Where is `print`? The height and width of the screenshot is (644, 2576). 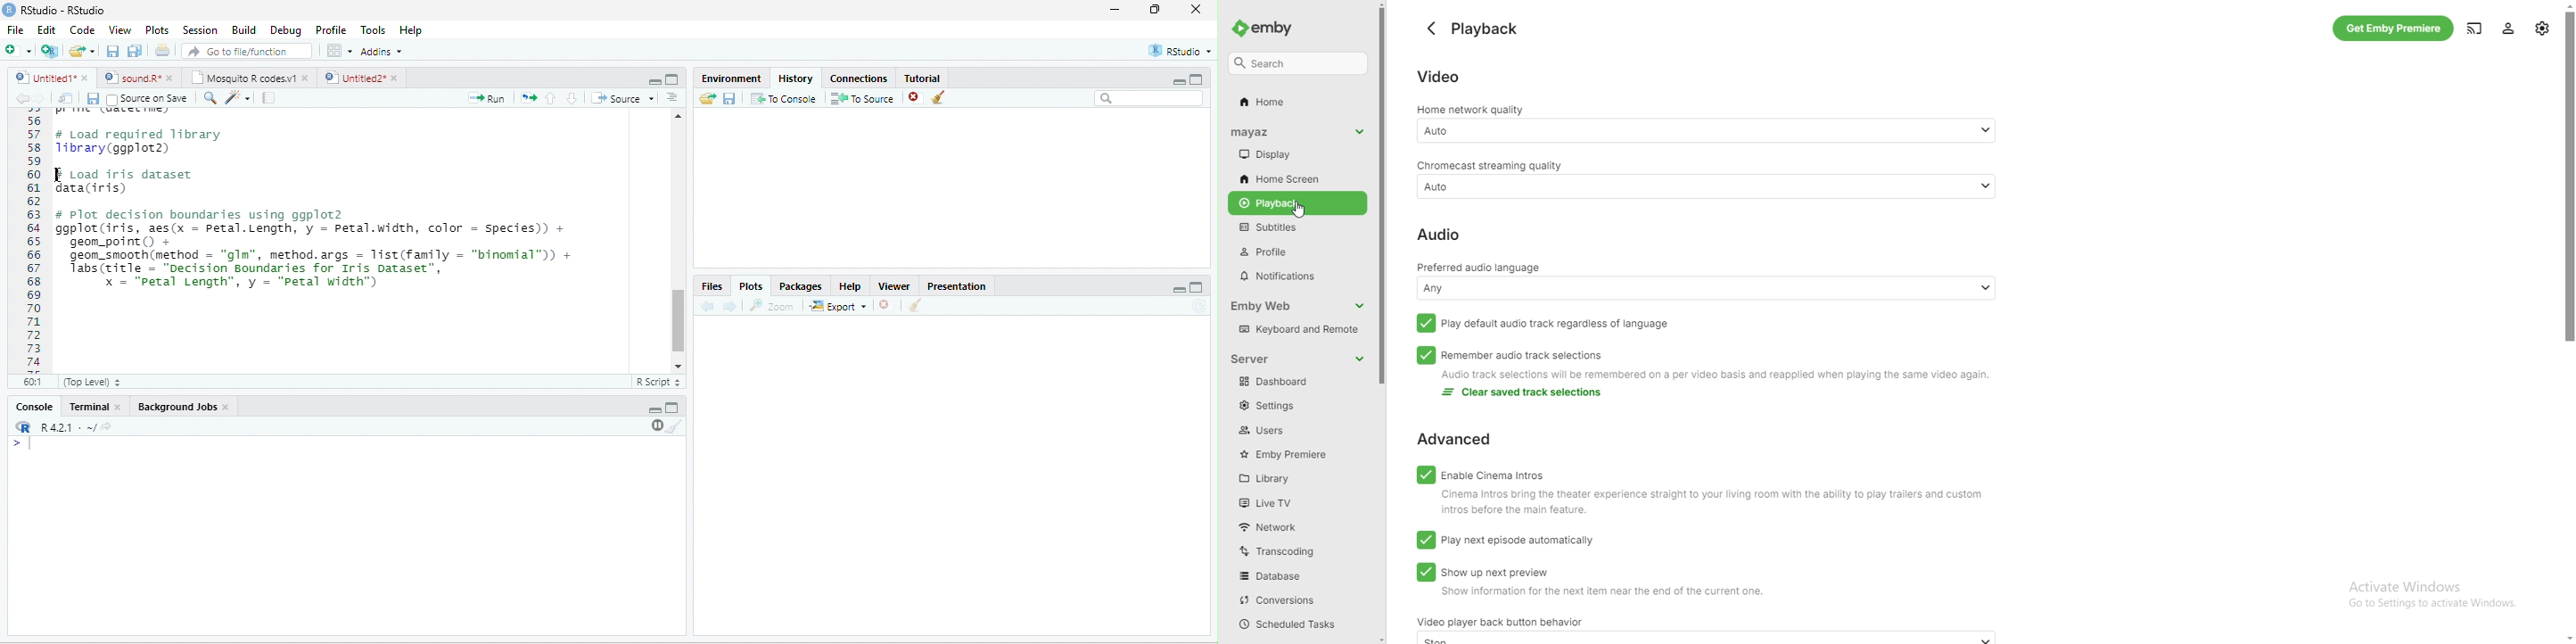
print is located at coordinates (161, 50).